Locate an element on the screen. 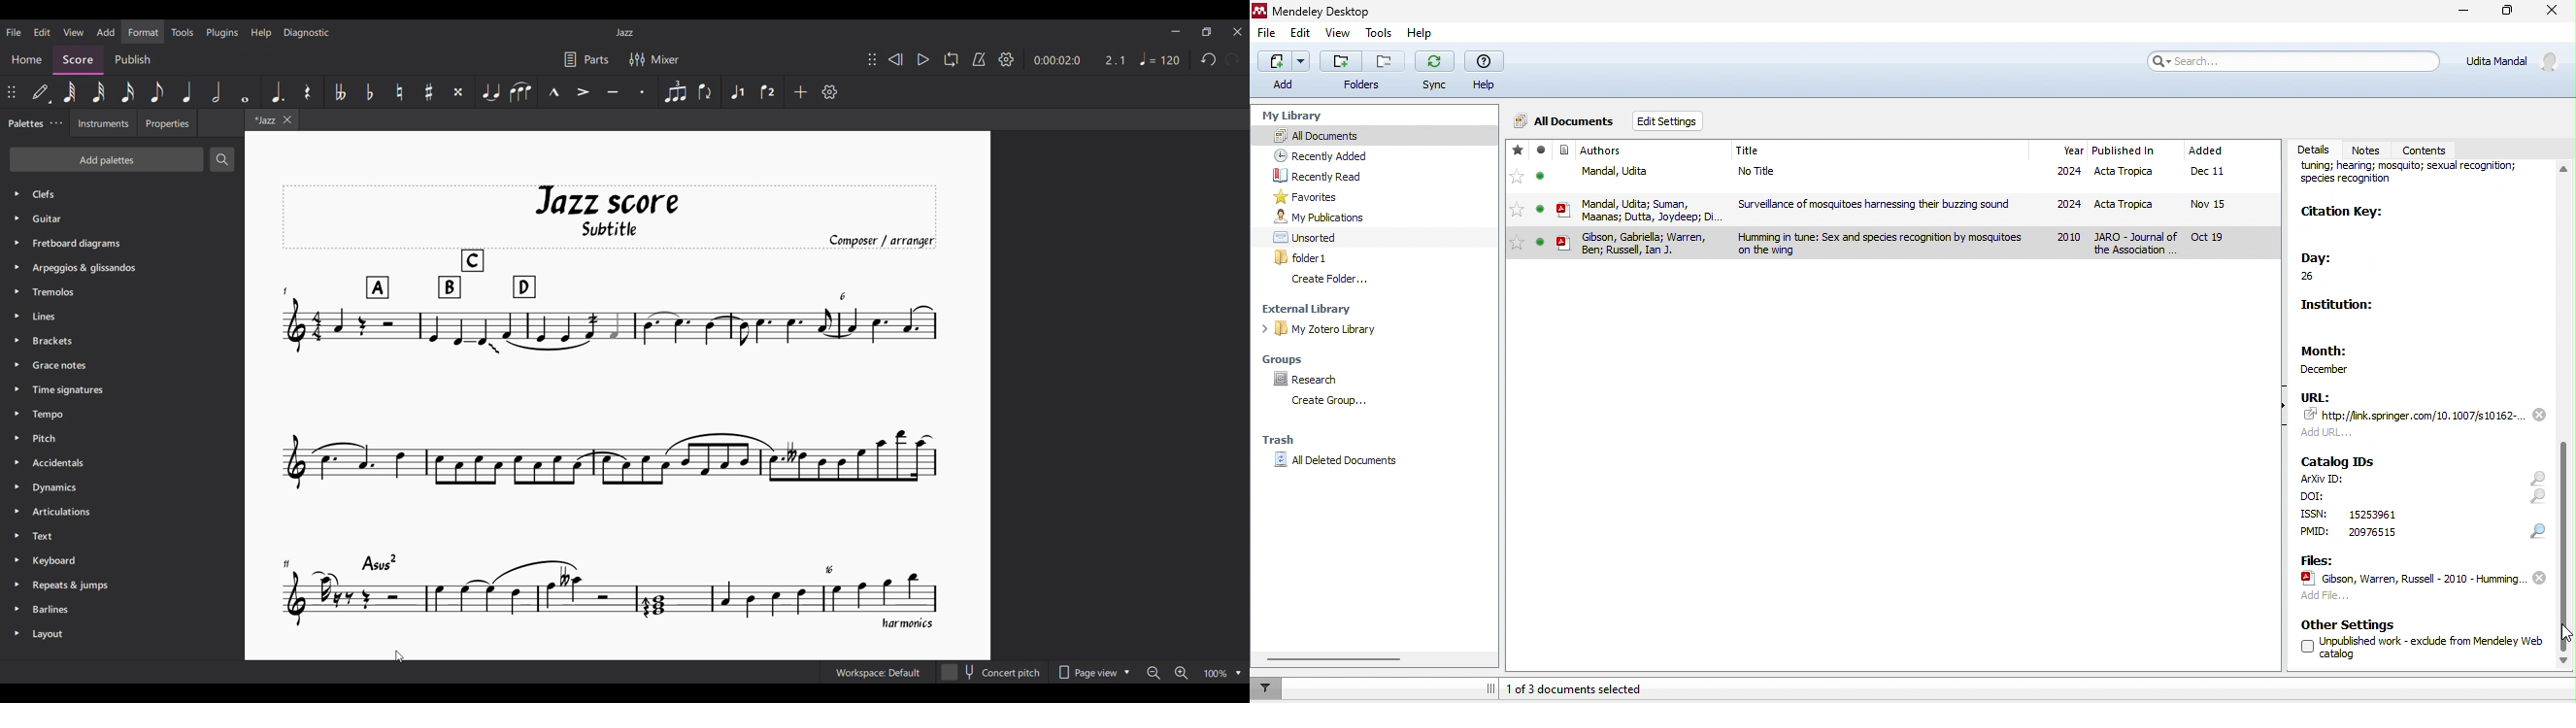 The width and height of the screenshot is (2576, 728). Slur is located at coordinates (521, 92).